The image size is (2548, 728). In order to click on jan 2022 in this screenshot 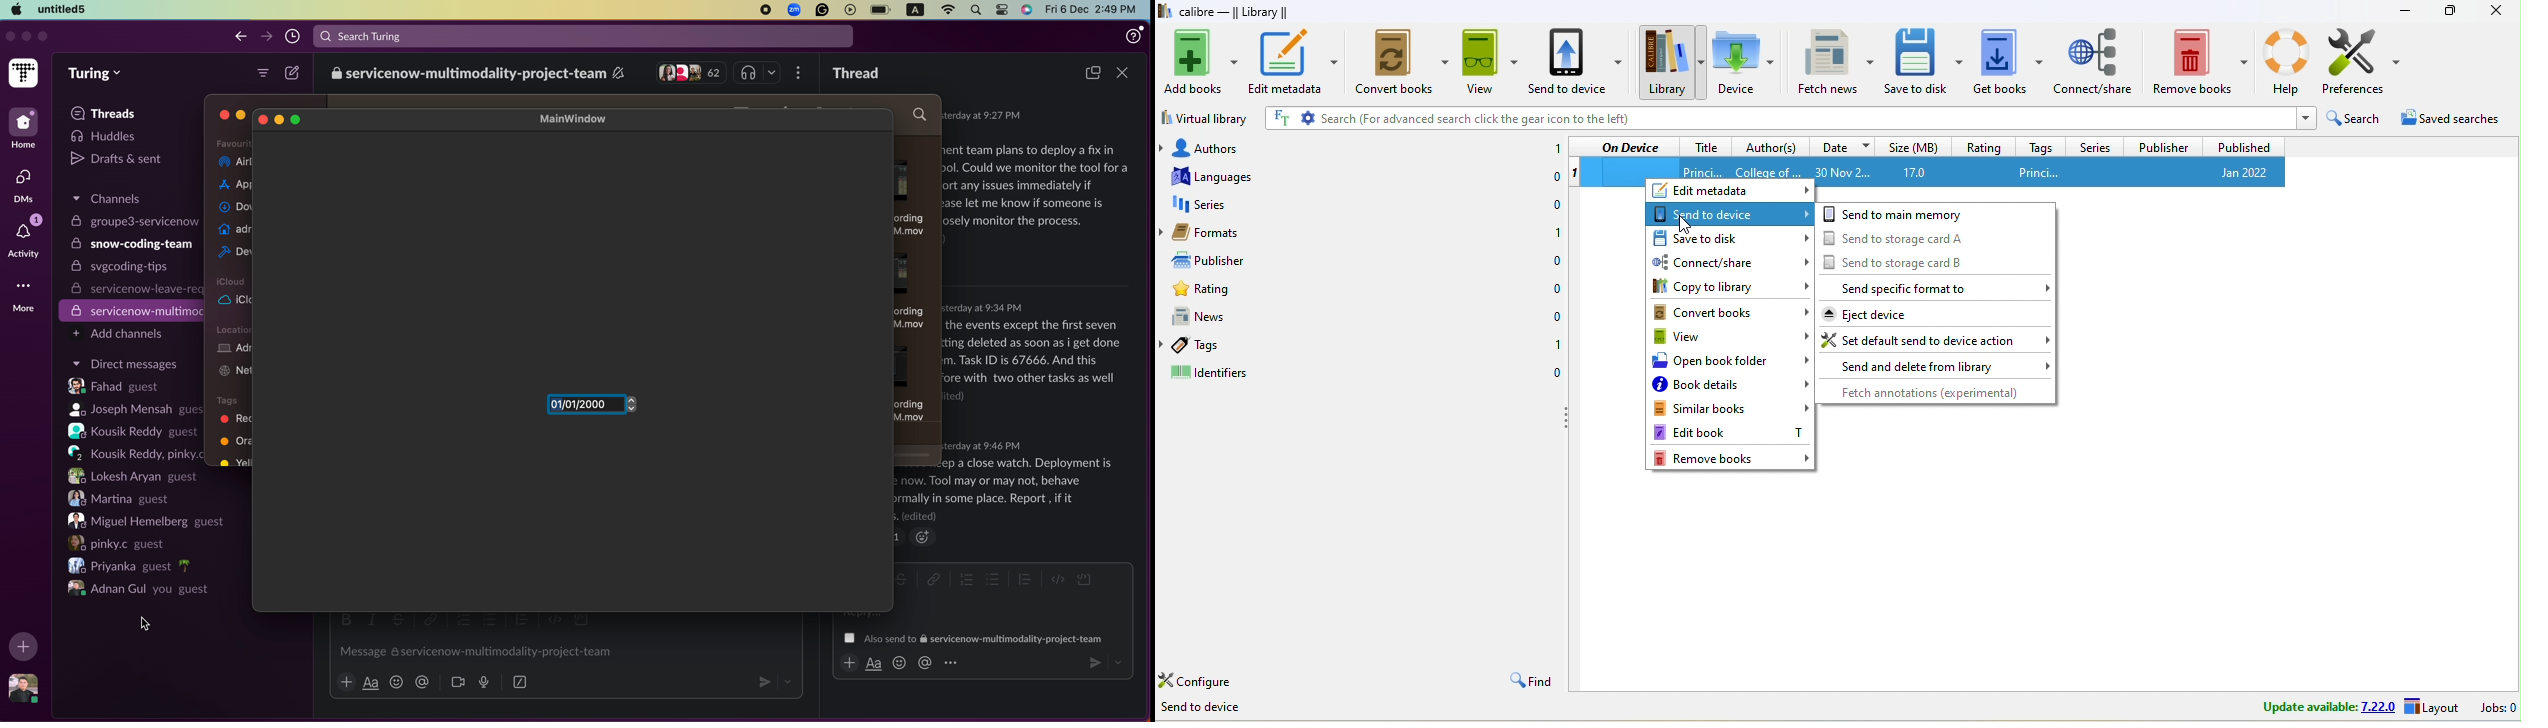, I will do `click(2237, 172)`.